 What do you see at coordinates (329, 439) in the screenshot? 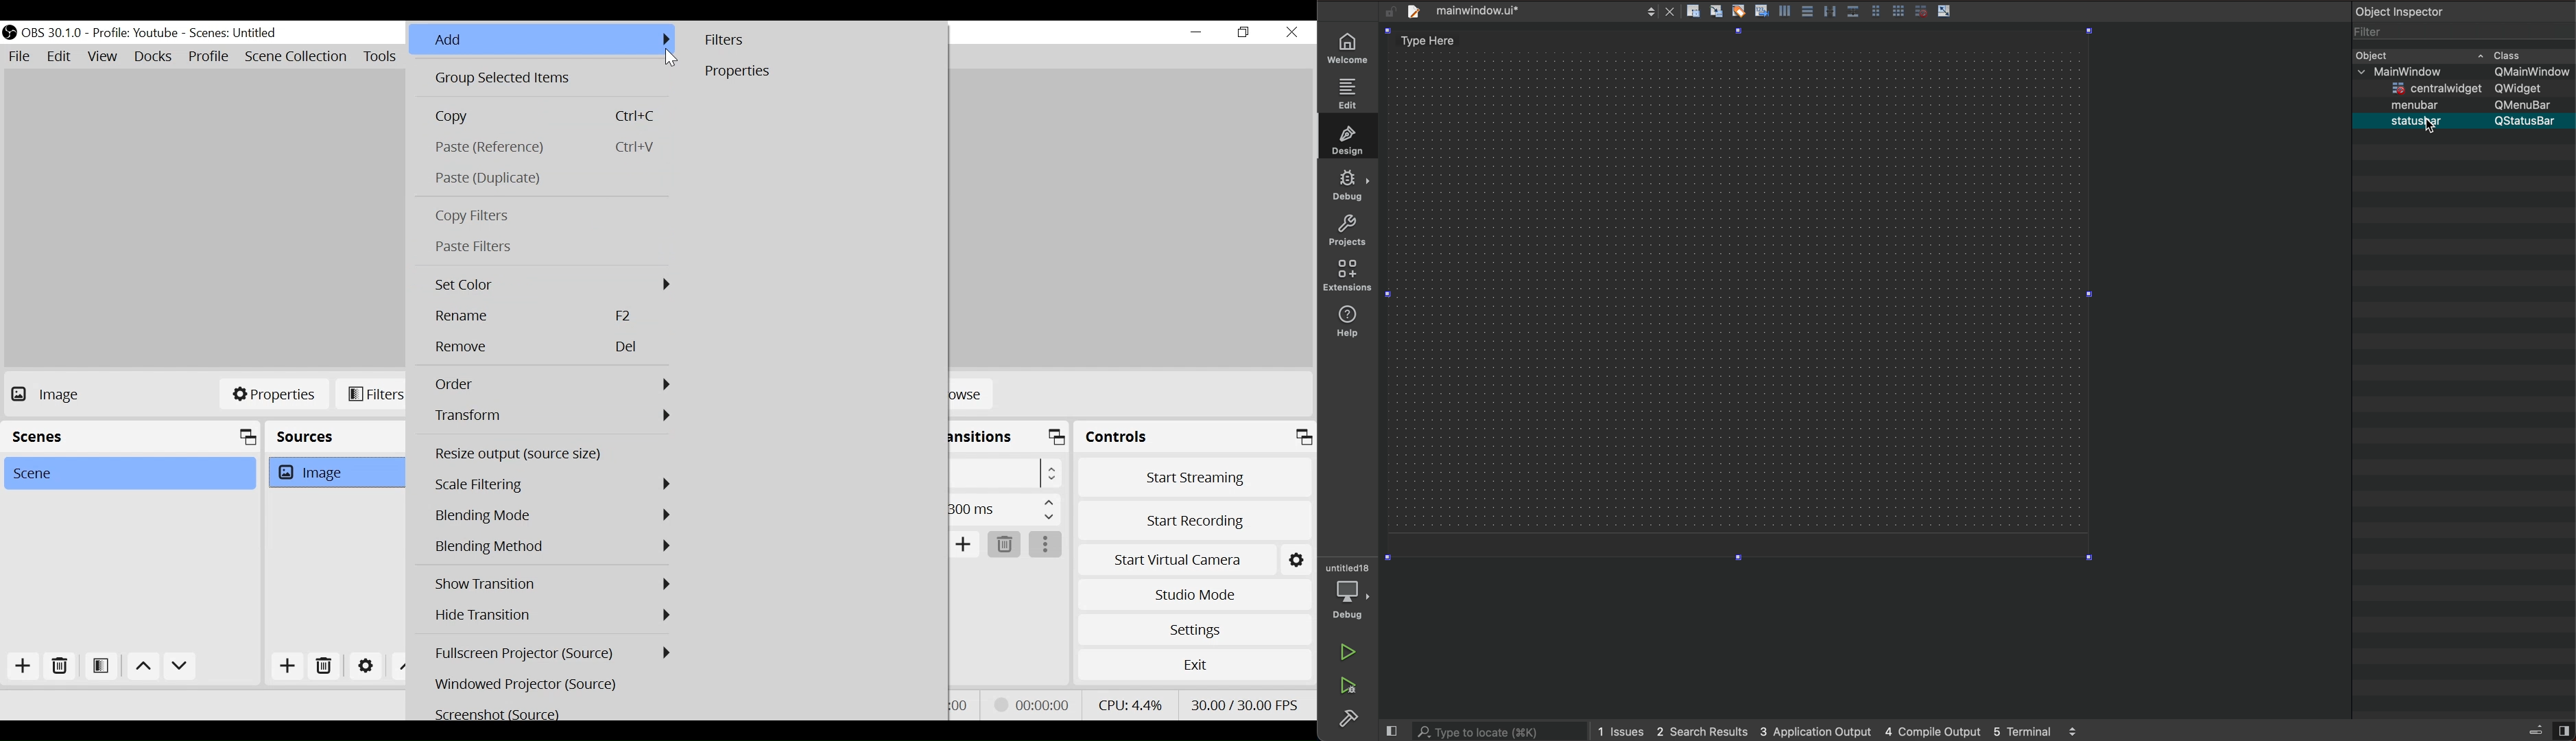
I see `Sources` at bounding box center [329, 439].